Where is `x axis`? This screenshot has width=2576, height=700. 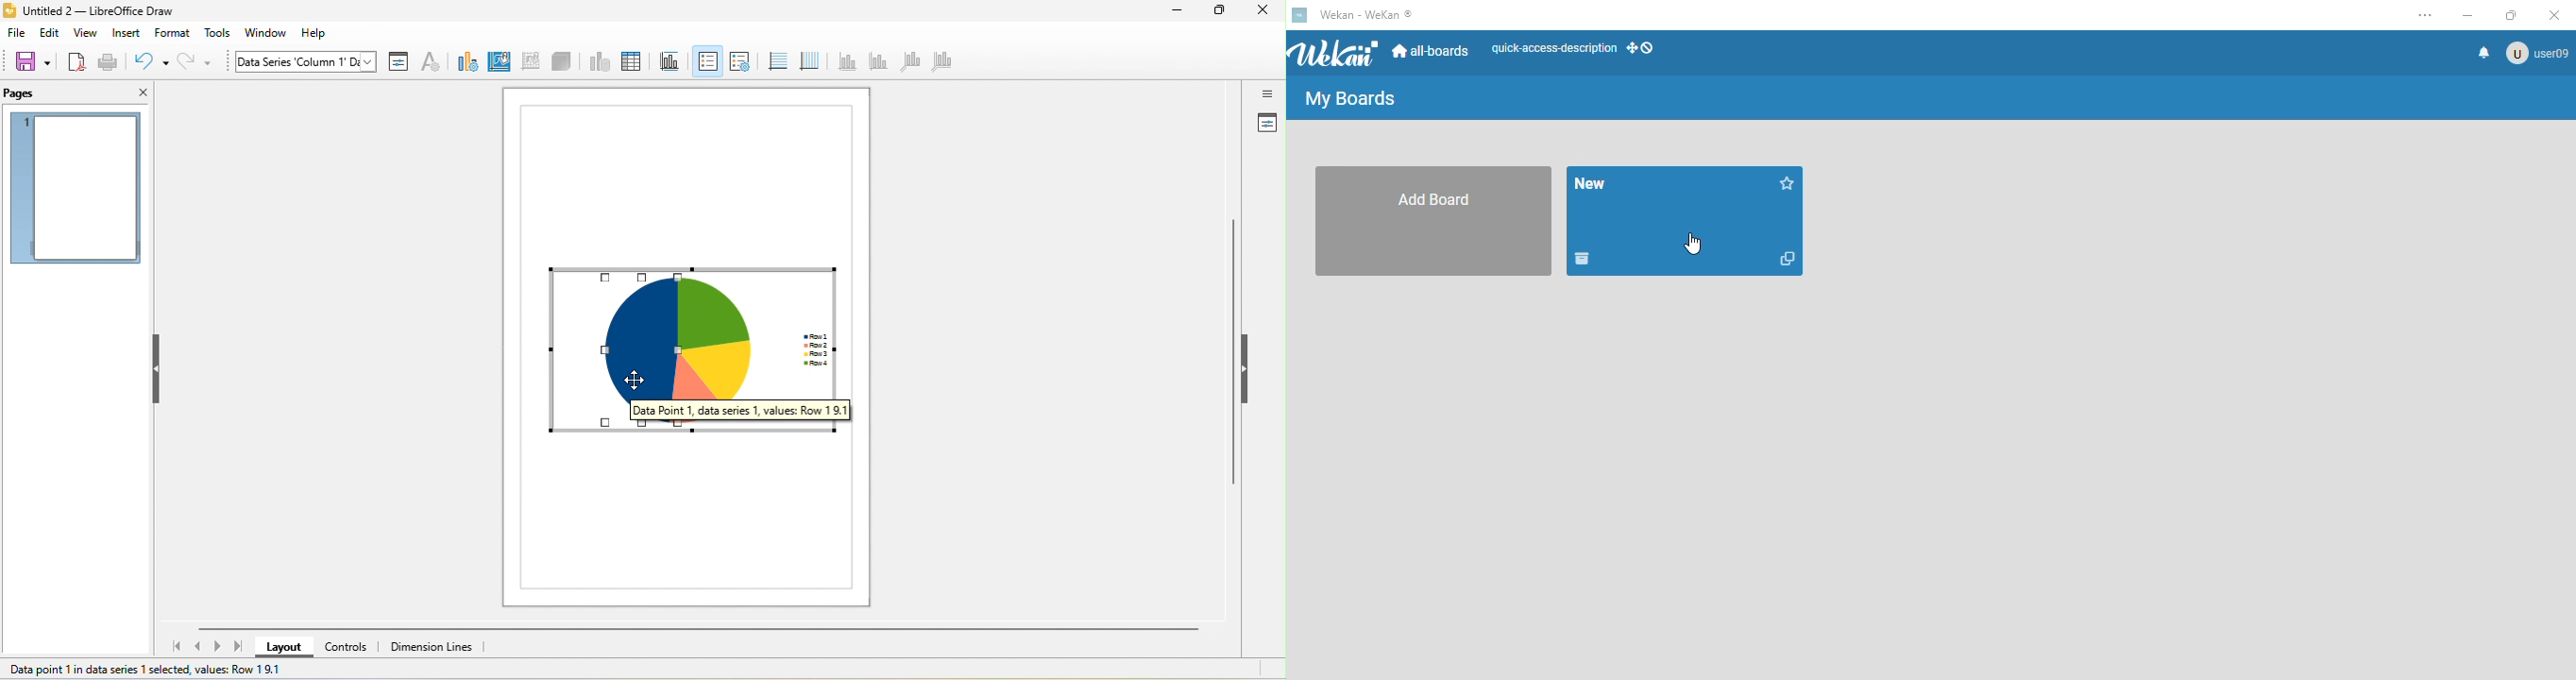 x axis is located at coordinates (847, 60).